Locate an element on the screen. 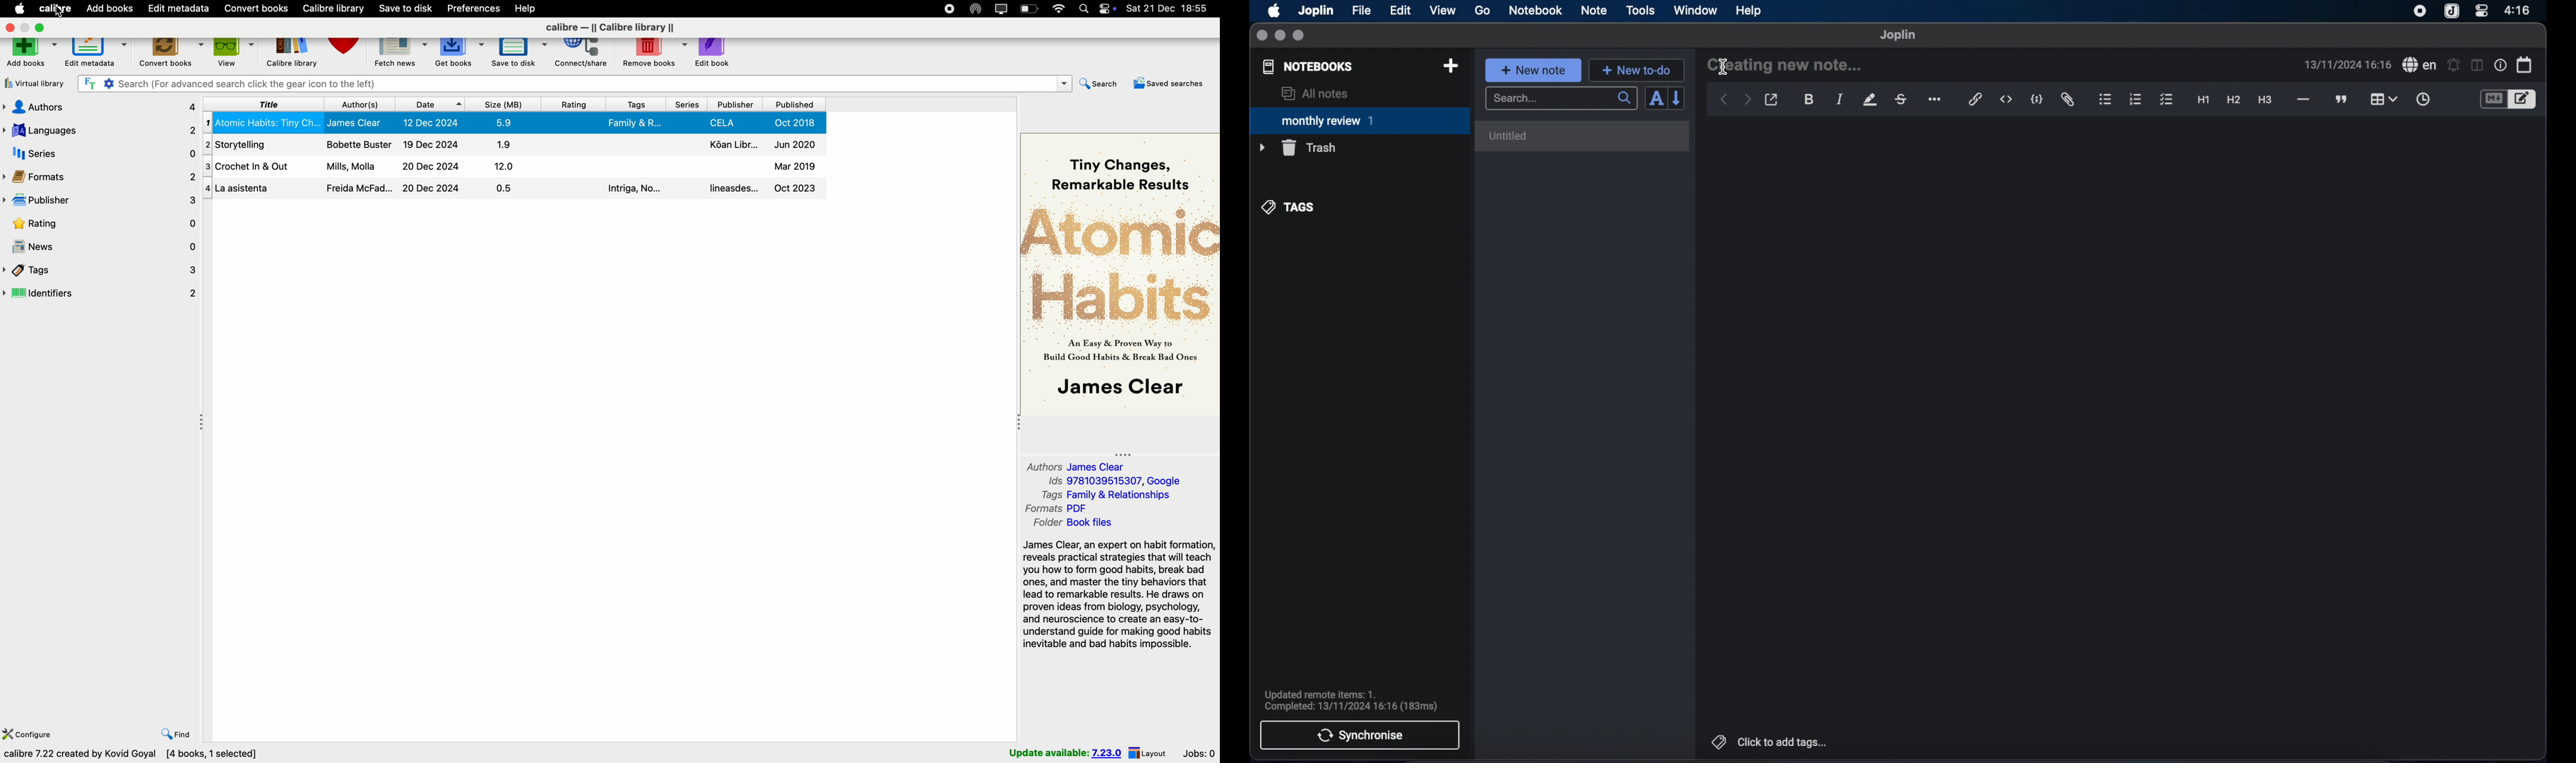  Calibre library is located at coordinates (293, 55).